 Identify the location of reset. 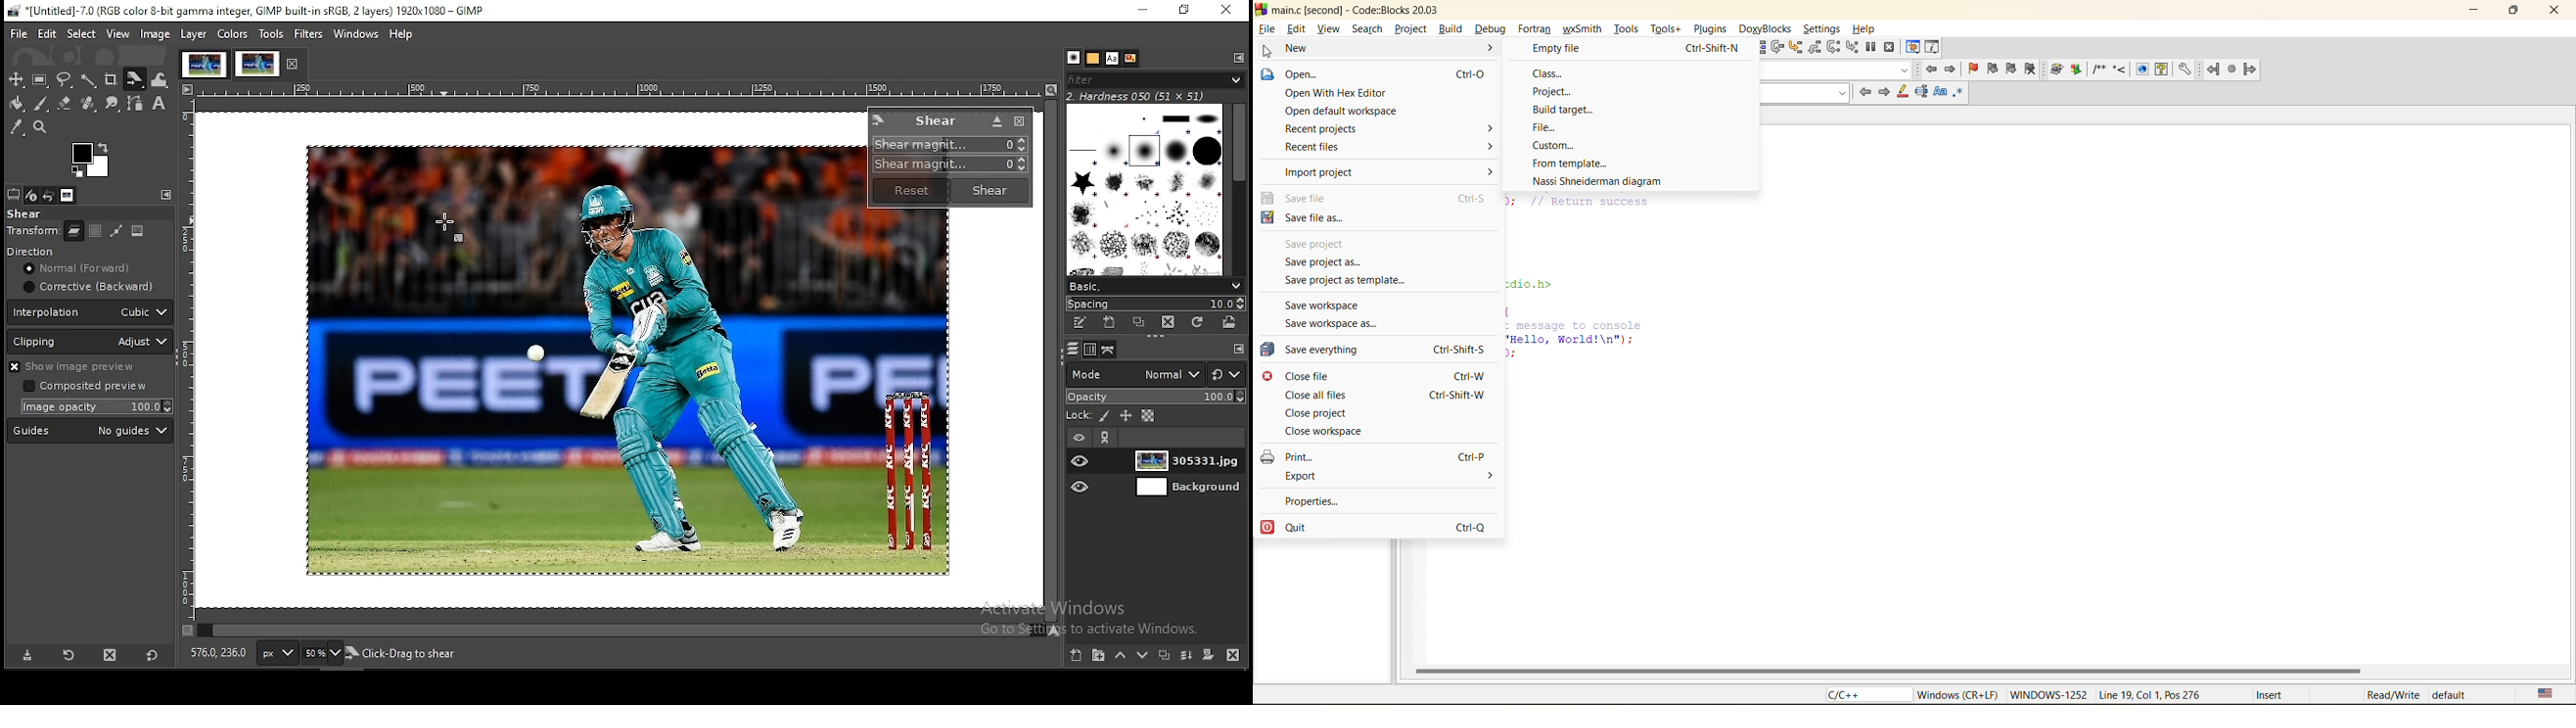
(910, 191).